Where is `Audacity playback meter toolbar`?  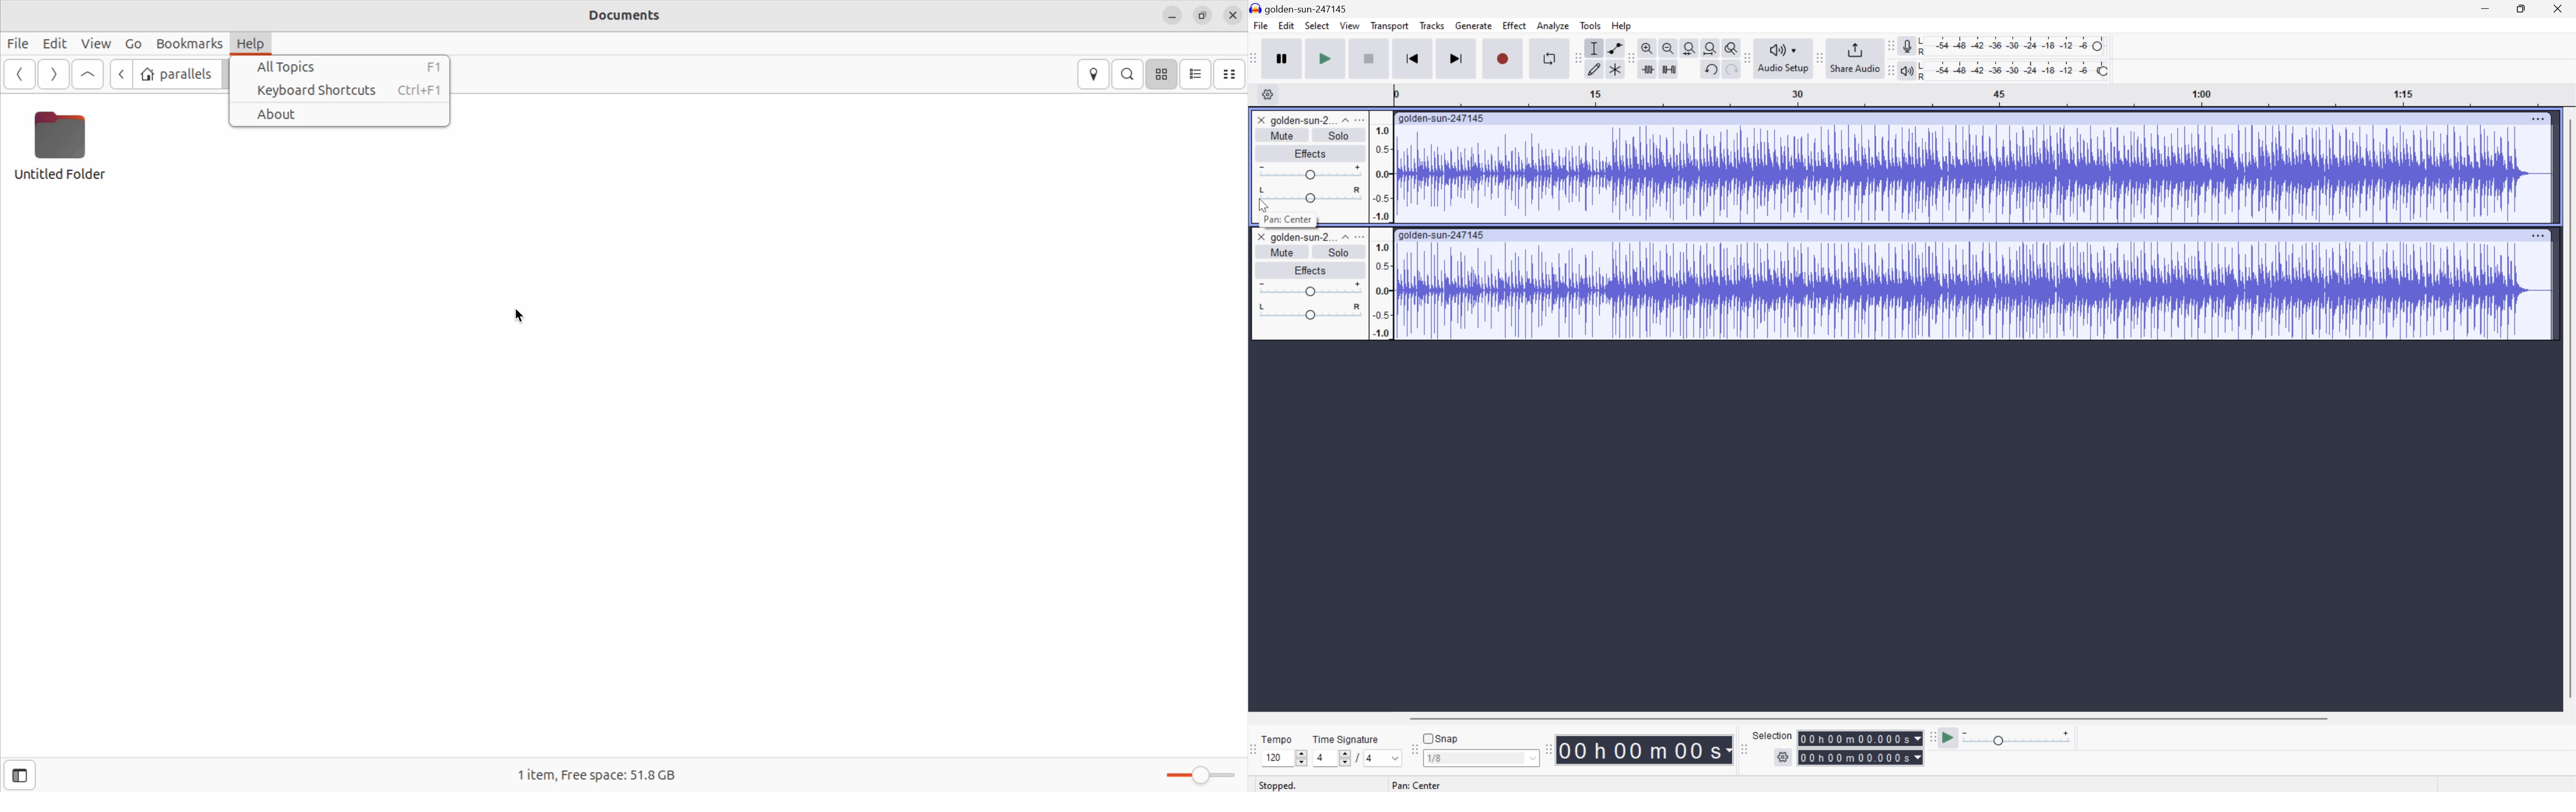 Audacity playback meter toolbar is located at coordinates (1888, 66).